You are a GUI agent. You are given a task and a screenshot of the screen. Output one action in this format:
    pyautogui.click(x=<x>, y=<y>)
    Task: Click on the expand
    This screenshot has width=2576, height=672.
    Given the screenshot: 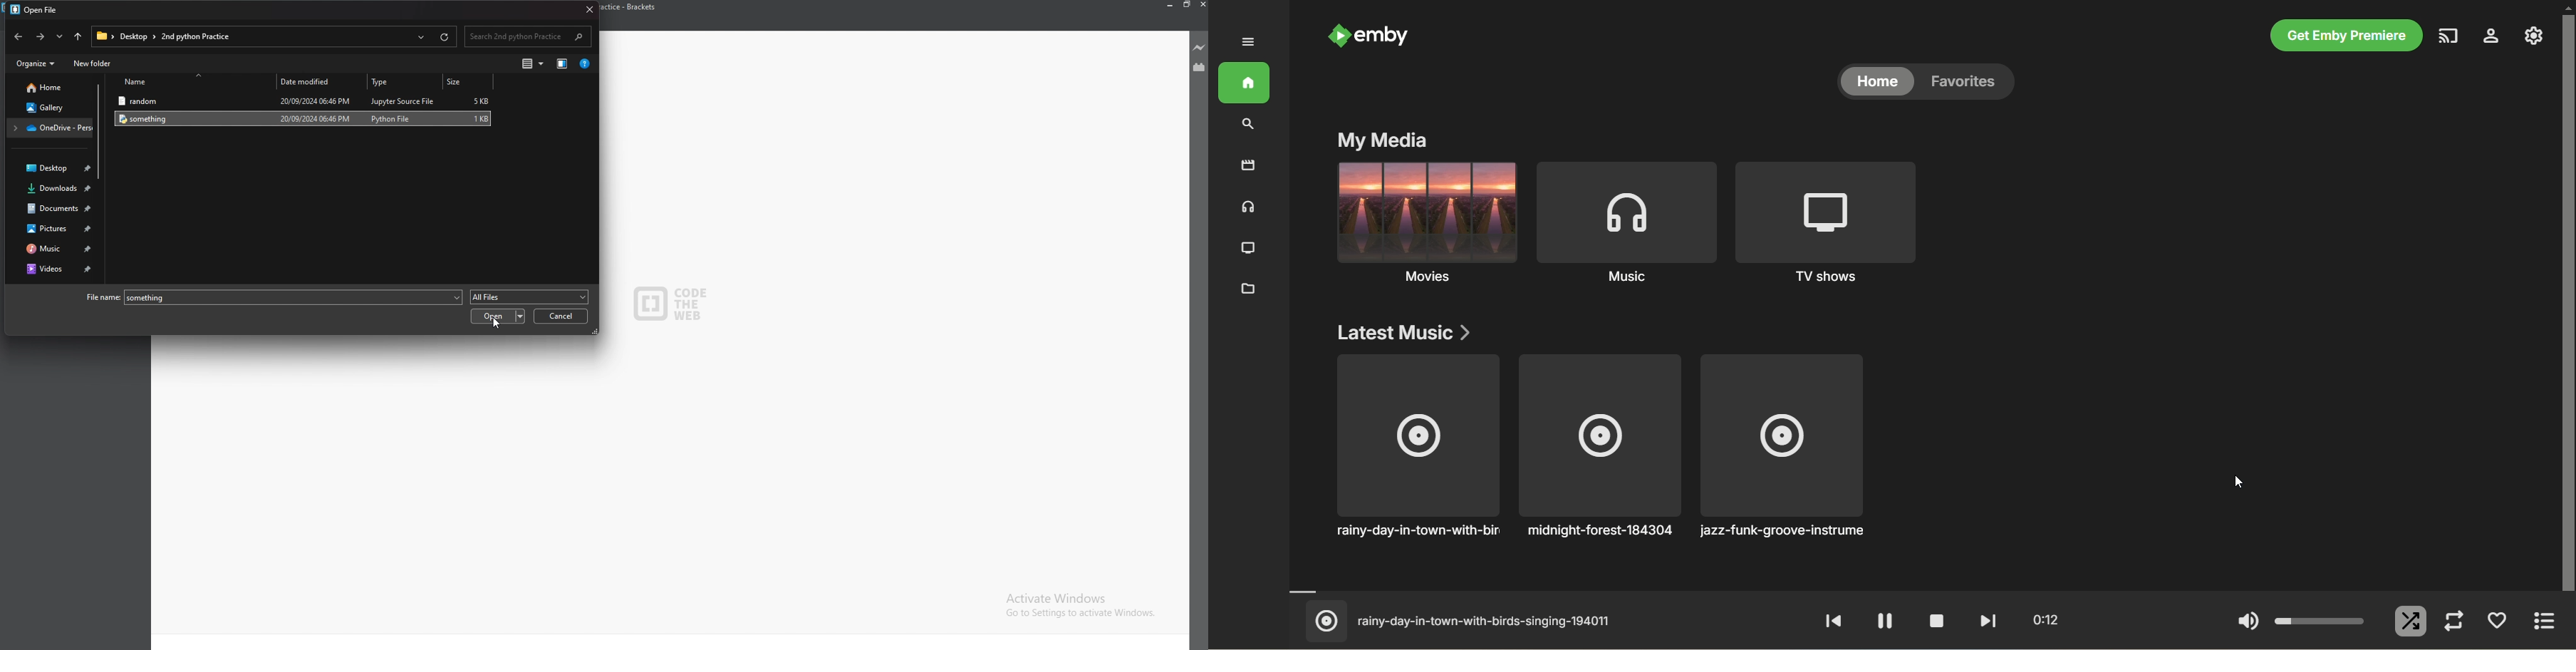 What is the action you would take?
    pyautogui.click(x=1247, y=42)
    